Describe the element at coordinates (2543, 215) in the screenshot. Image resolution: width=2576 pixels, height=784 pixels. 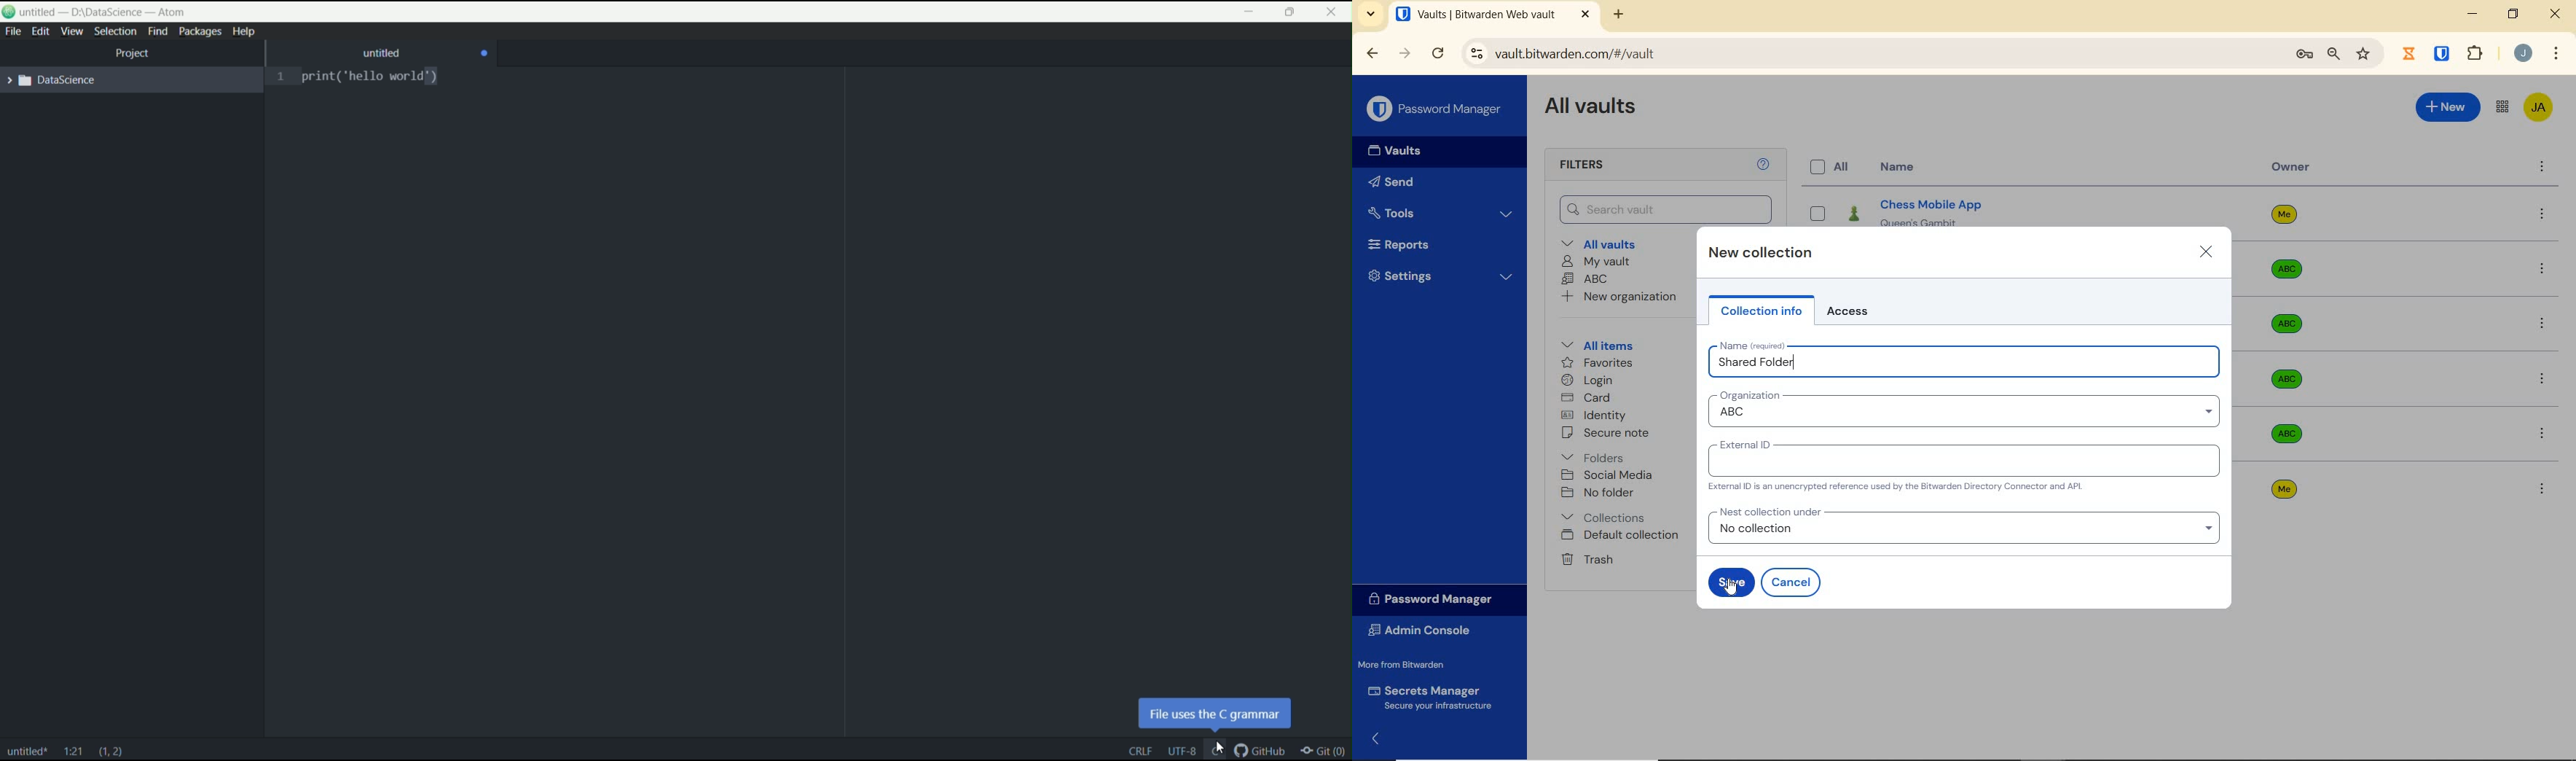
I see `more options` at that location.